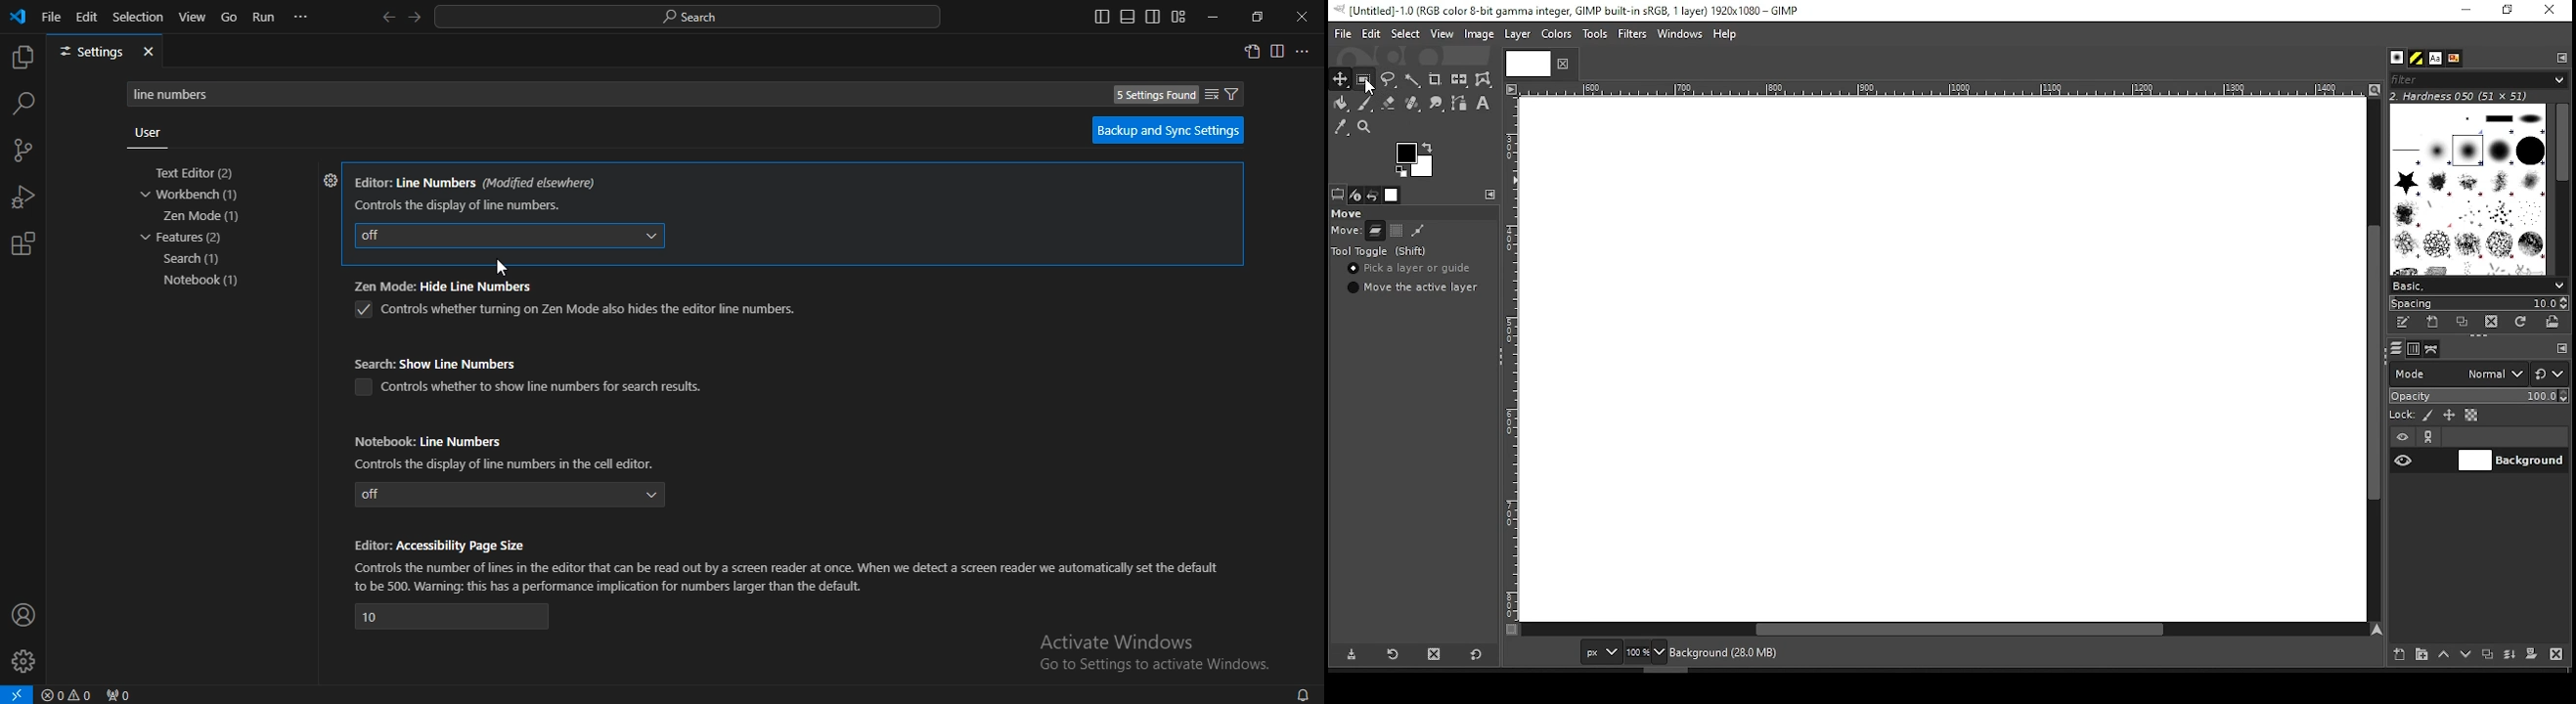  What do you see at coordinates (1513, 359) in the screenshot?
I see `` at bounding box center [1513, 359].